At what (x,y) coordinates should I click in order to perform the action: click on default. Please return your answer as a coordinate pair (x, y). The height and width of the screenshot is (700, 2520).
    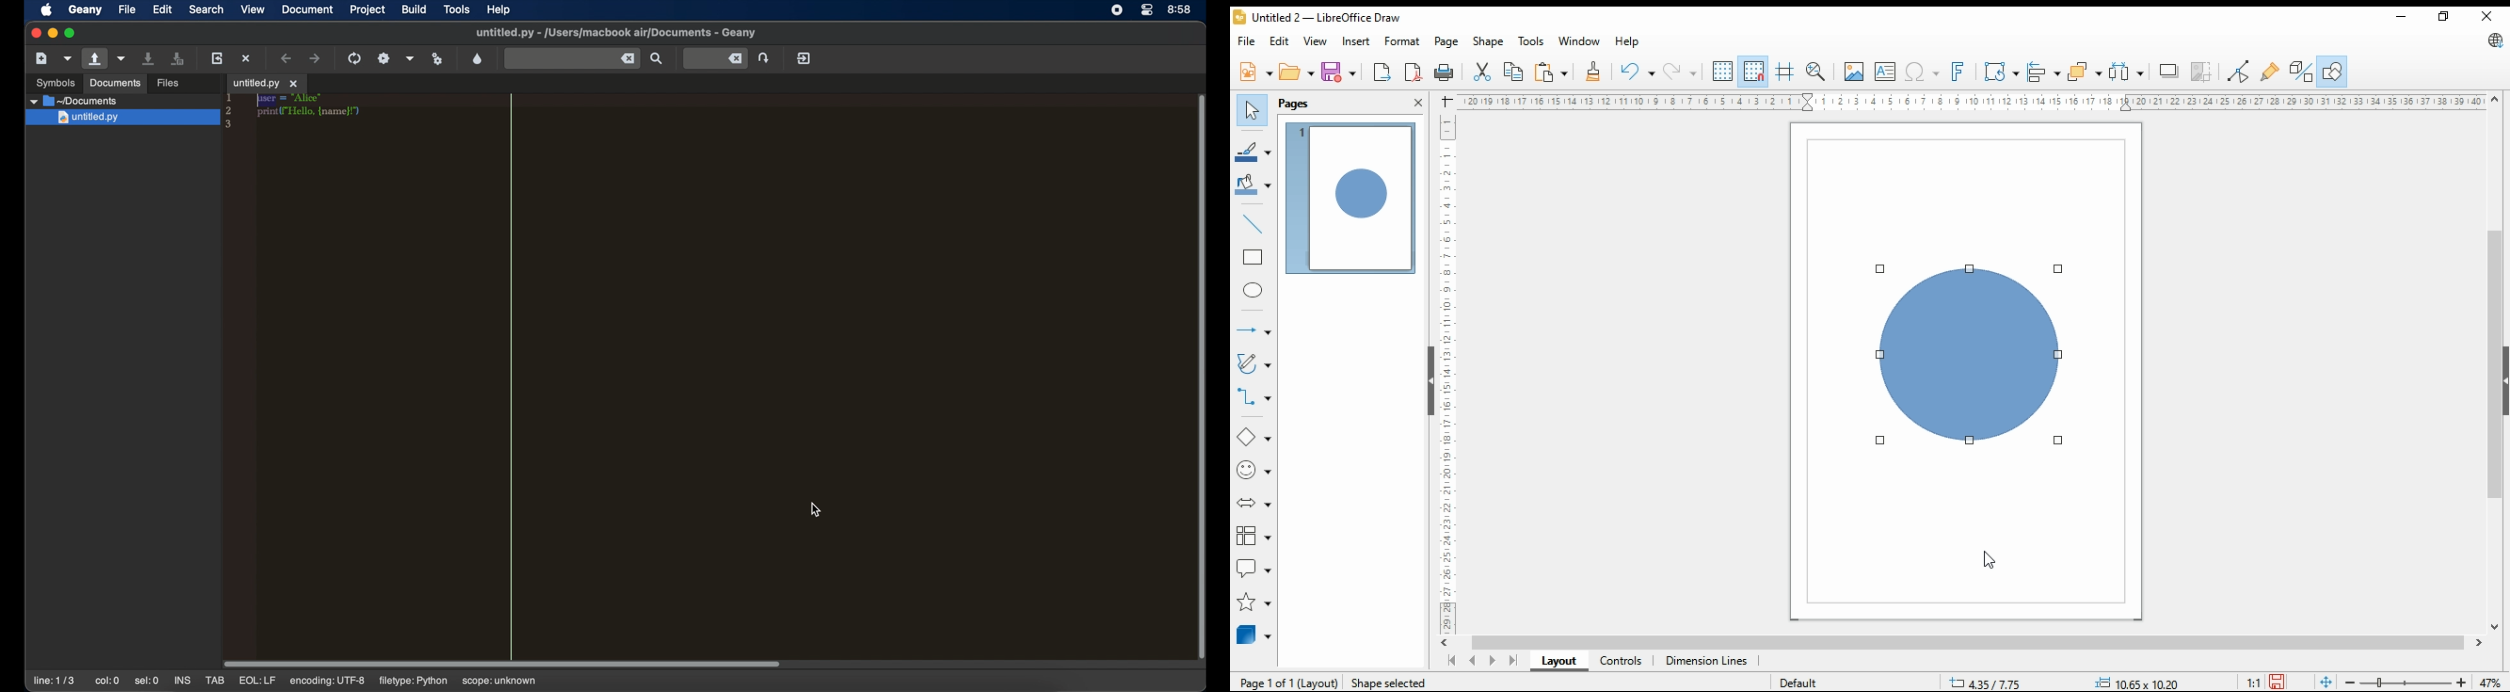
    Looking at the image, I should click on (1802, 684).